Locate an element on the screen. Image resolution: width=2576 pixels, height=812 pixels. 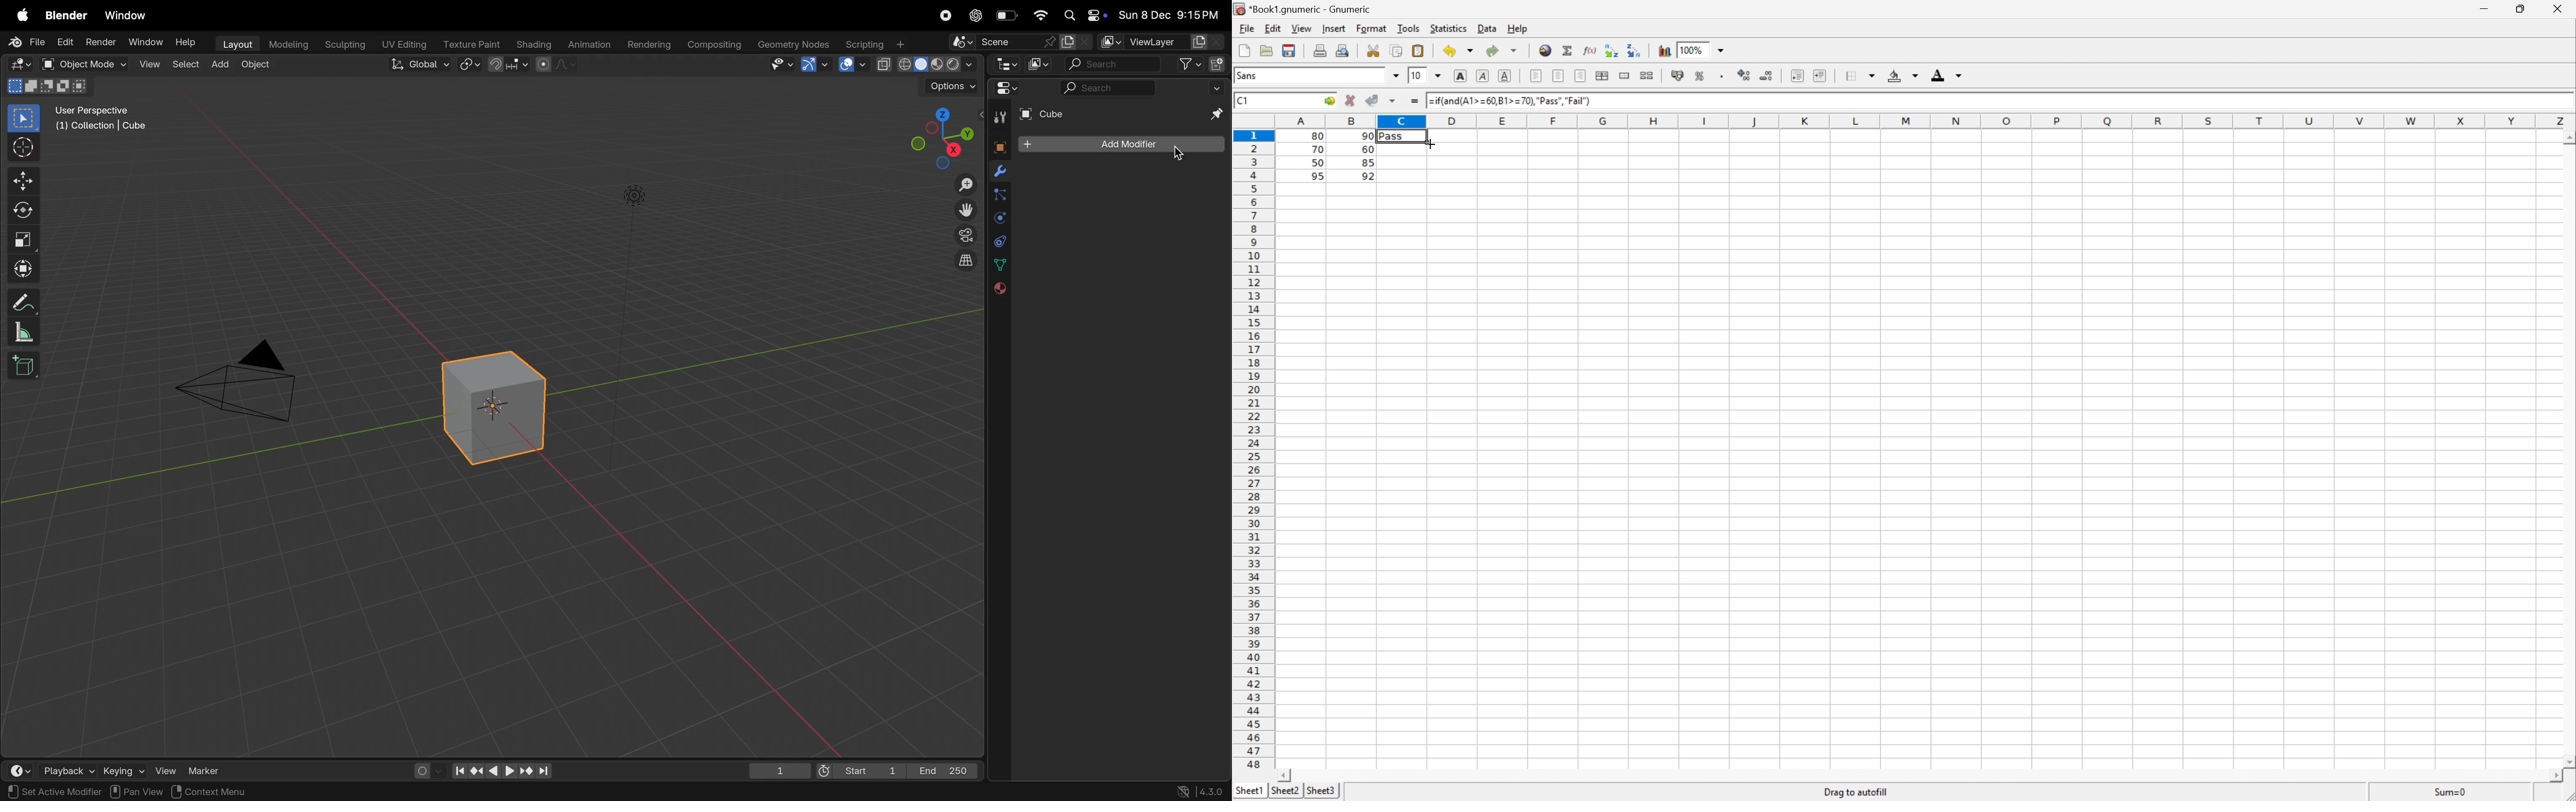
search bar is located at coordinates (1111, 65).